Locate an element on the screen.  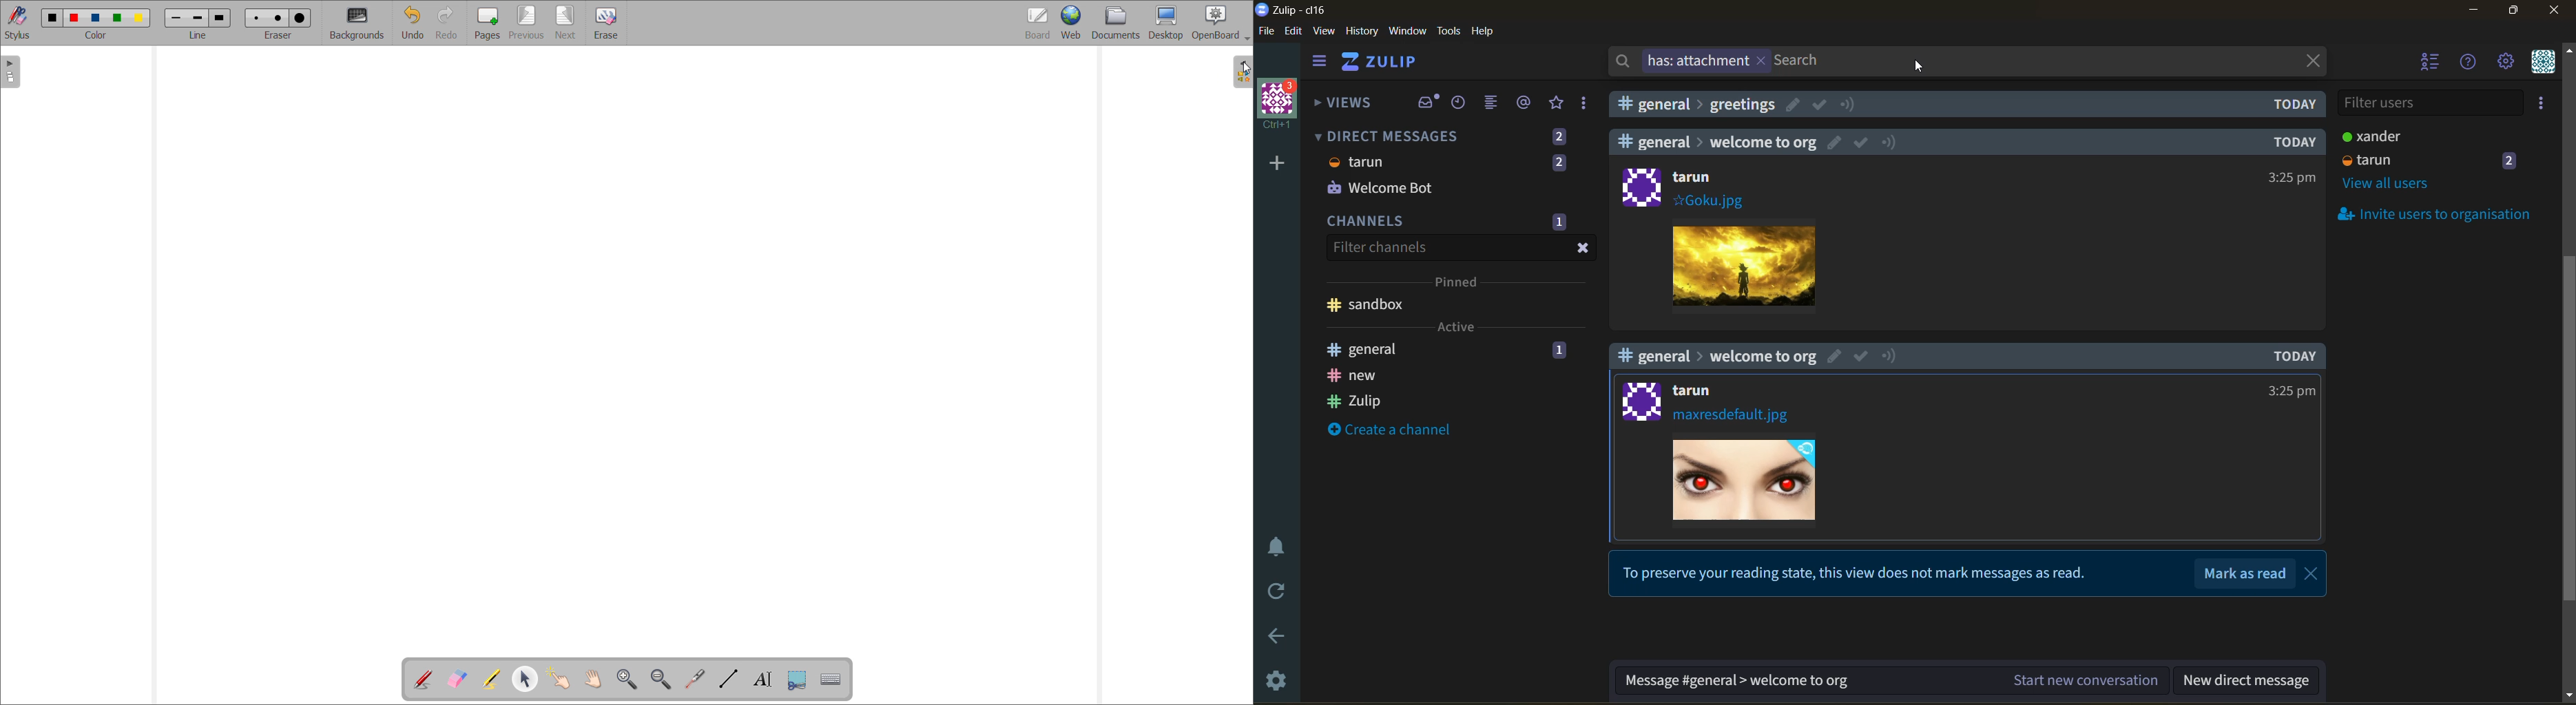
minimize is located at coordinates (2473, 10).